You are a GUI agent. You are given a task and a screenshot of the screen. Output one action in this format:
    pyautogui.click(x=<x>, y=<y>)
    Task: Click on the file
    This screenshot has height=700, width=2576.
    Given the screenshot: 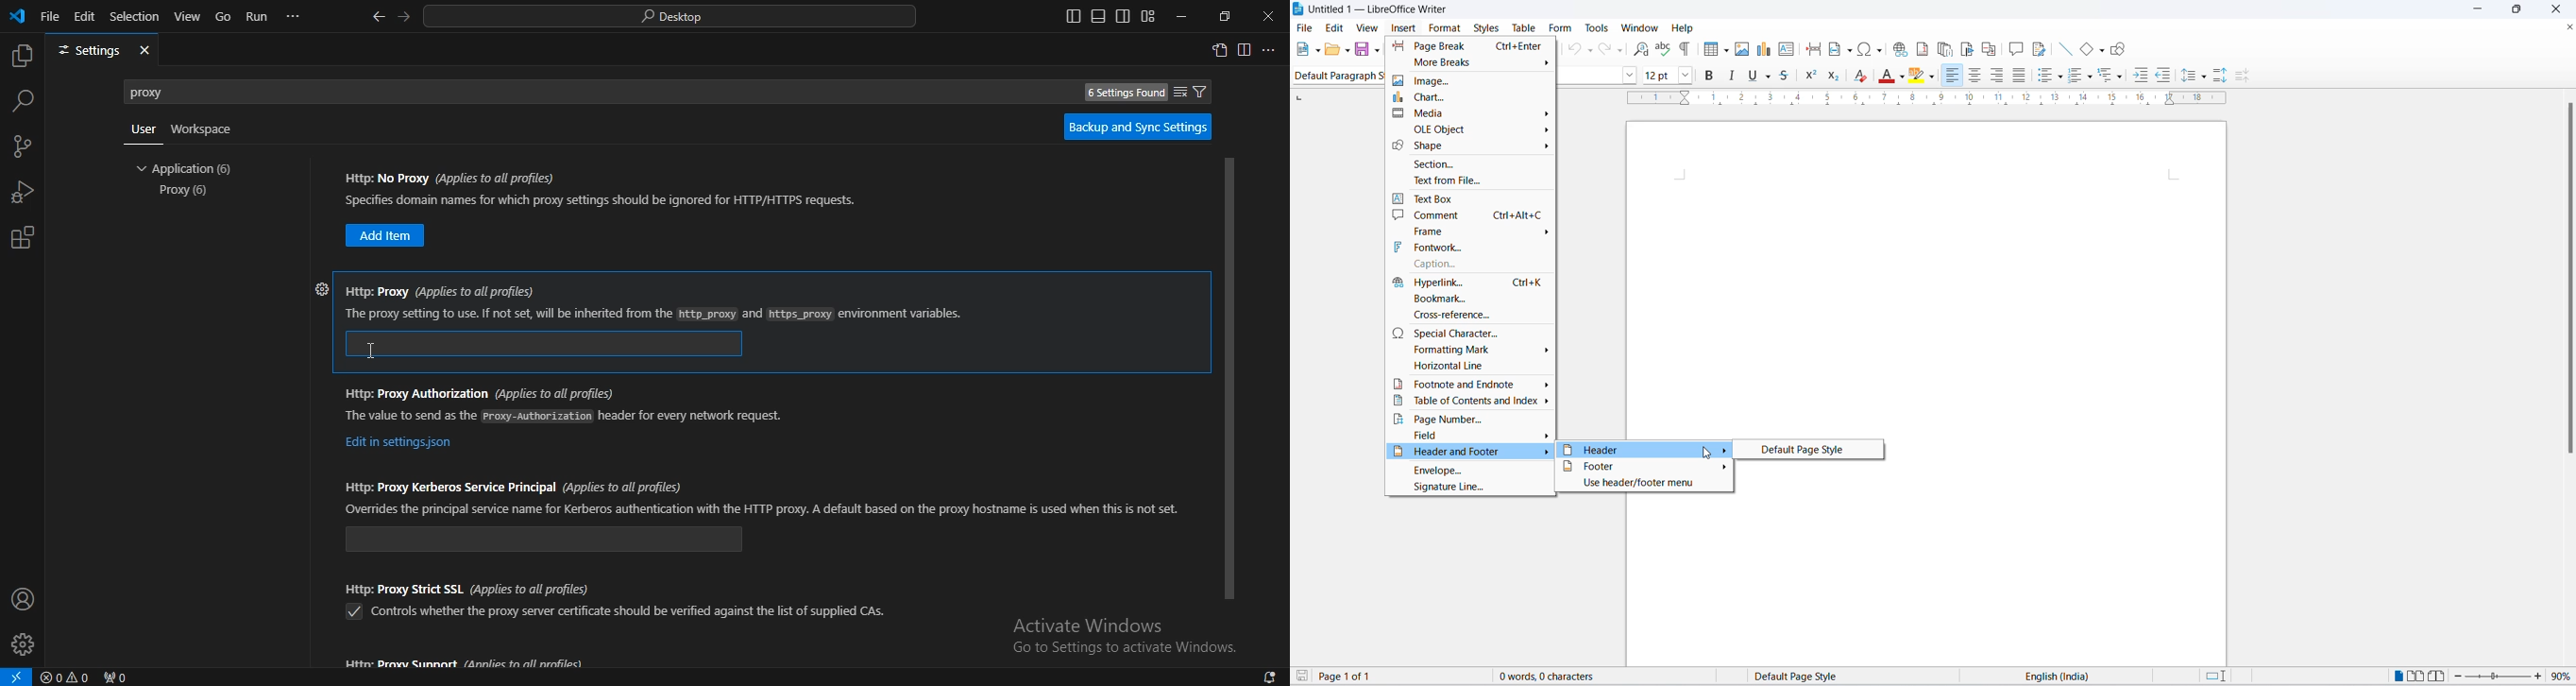 What is the action you would take?
    pyautogui.click(x=1305, y=28)
    